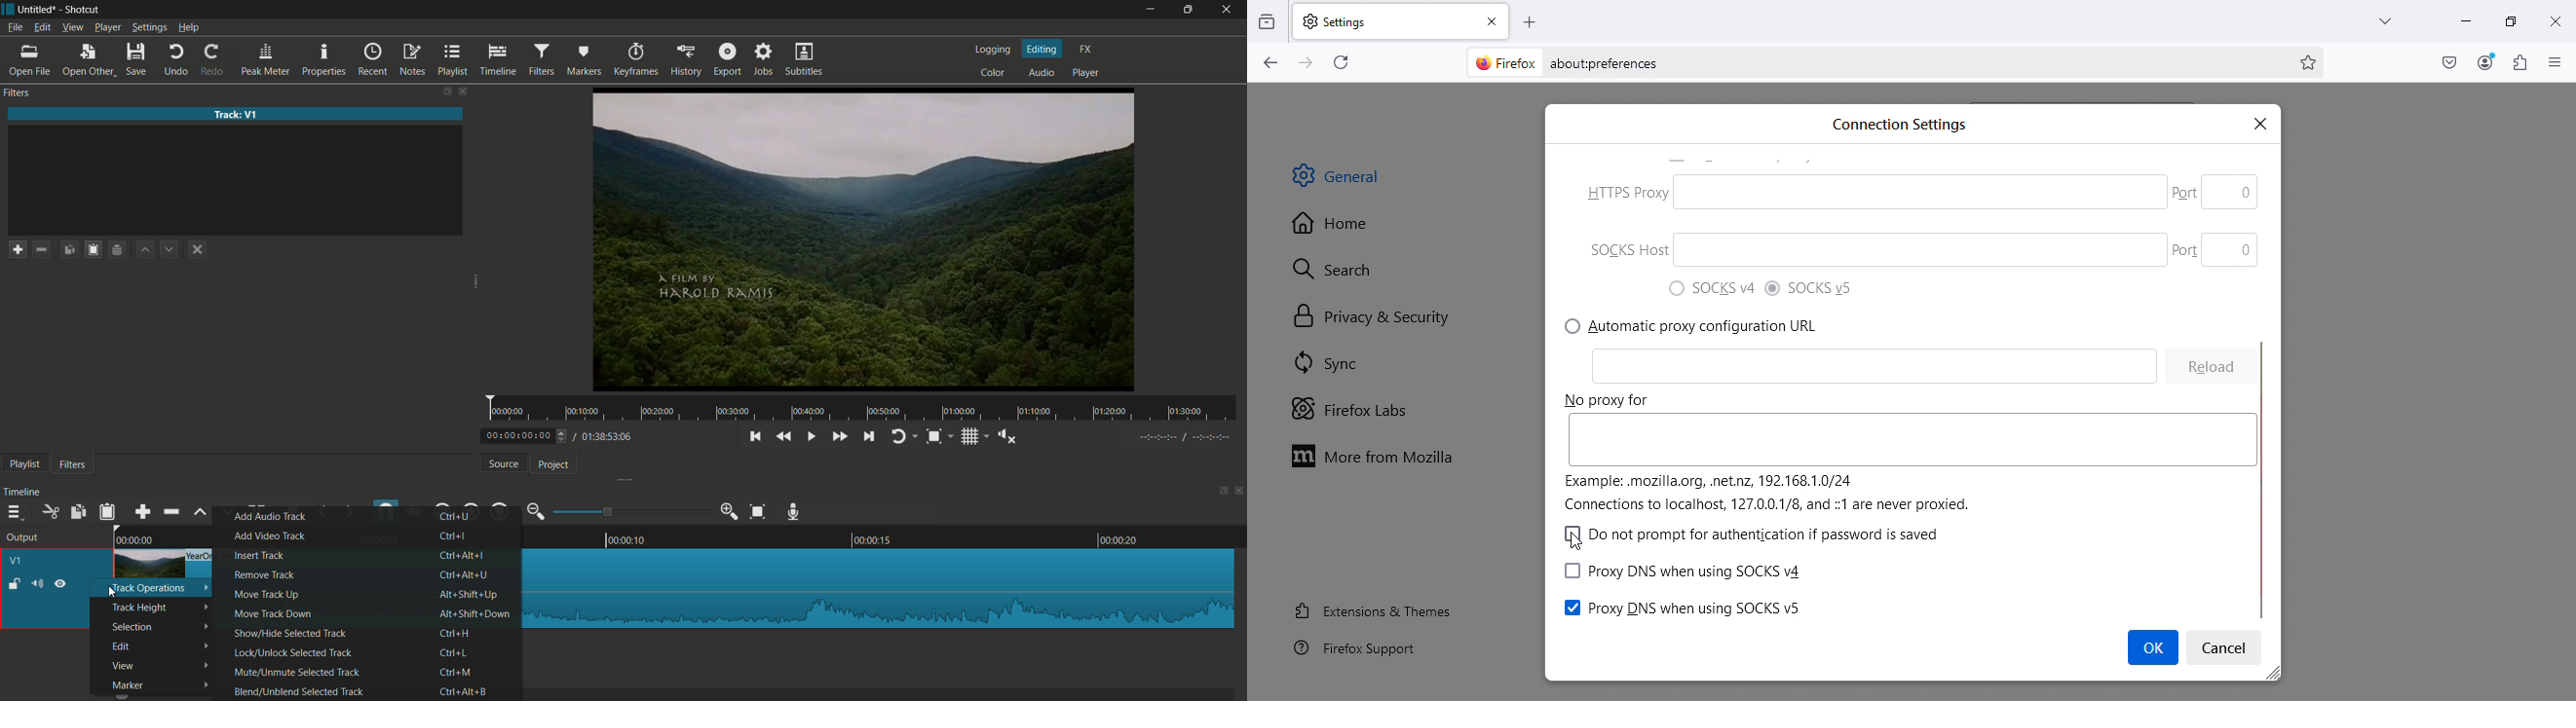  What do you see at coordinates (1915, 124) in the screenshot?
I see `Search bar` at bounding box center [1915, 124].